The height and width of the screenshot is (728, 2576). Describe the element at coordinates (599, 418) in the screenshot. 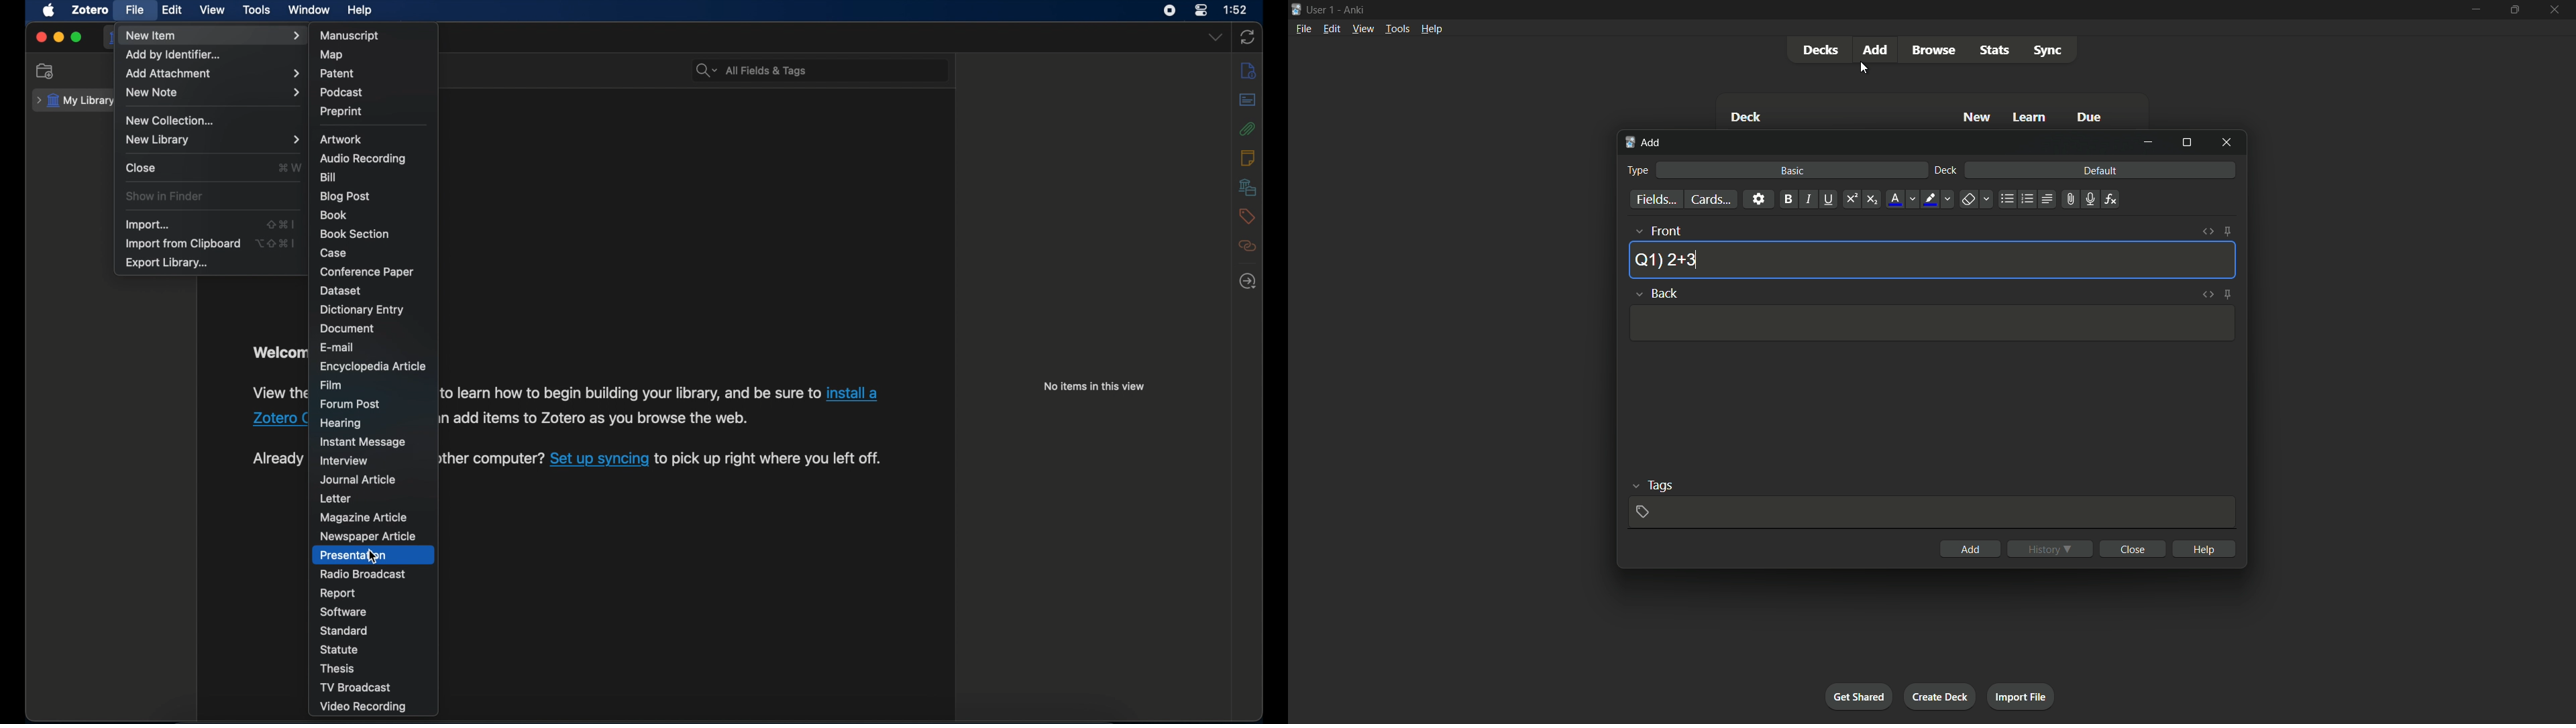

I see `add items to Zotero as you browse the web.` at that location.